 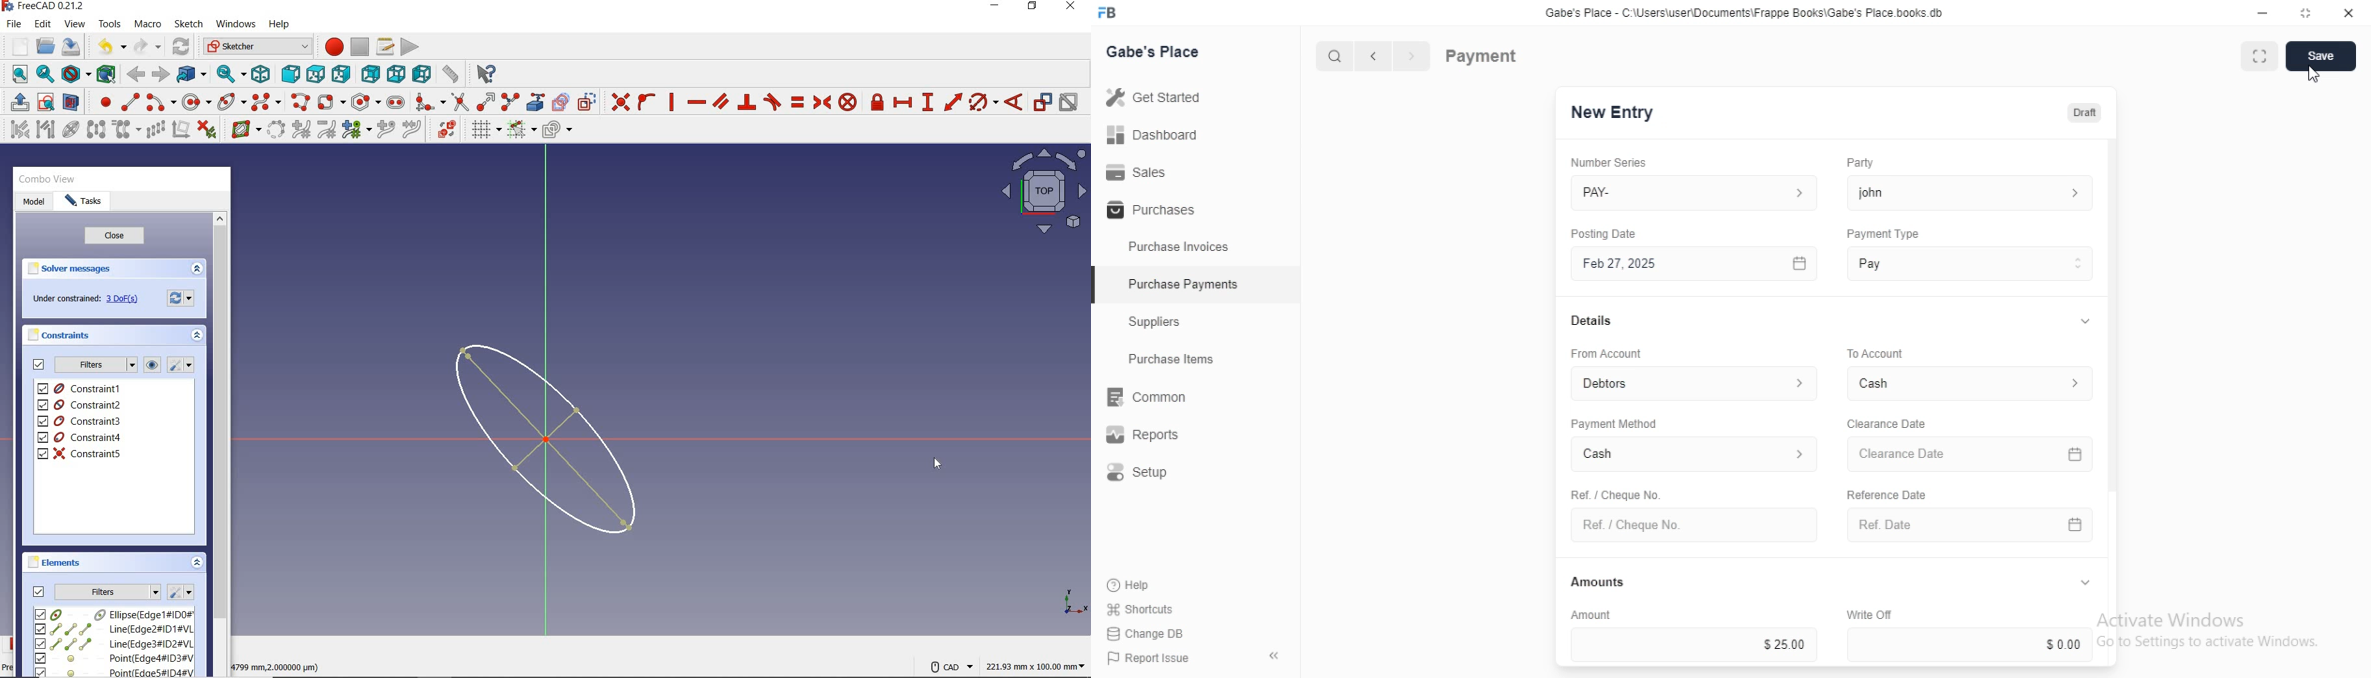 I want to click on Gabe's Place, so click(x=1157, y=53).